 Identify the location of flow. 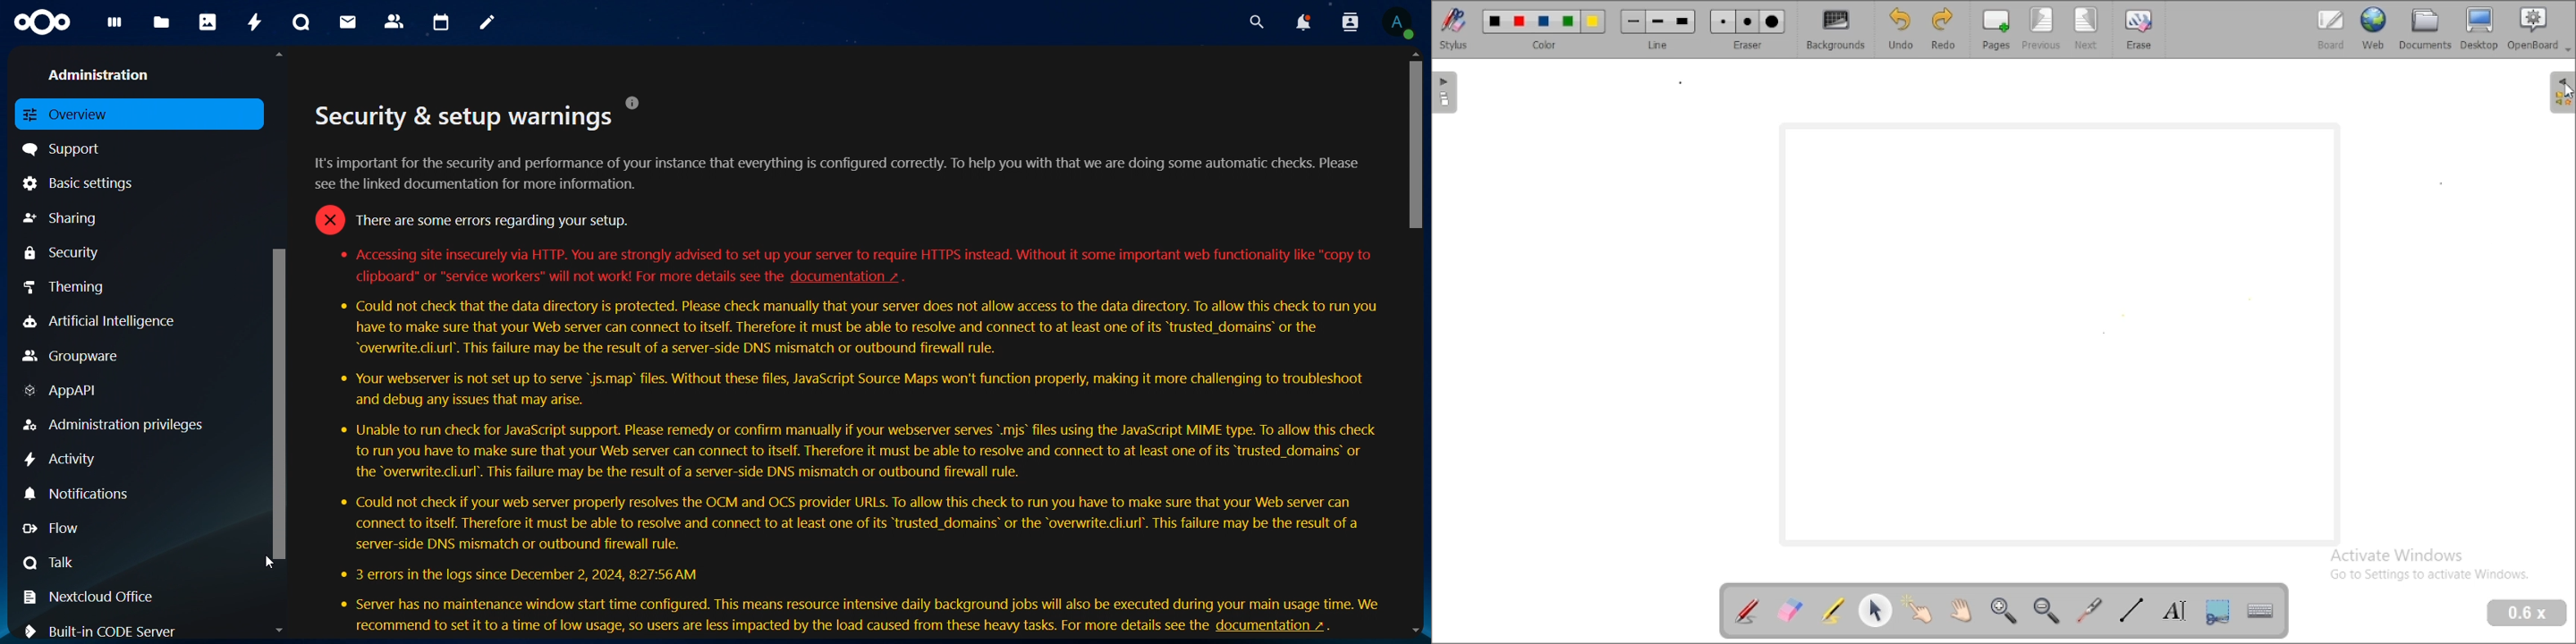
(63, 528).